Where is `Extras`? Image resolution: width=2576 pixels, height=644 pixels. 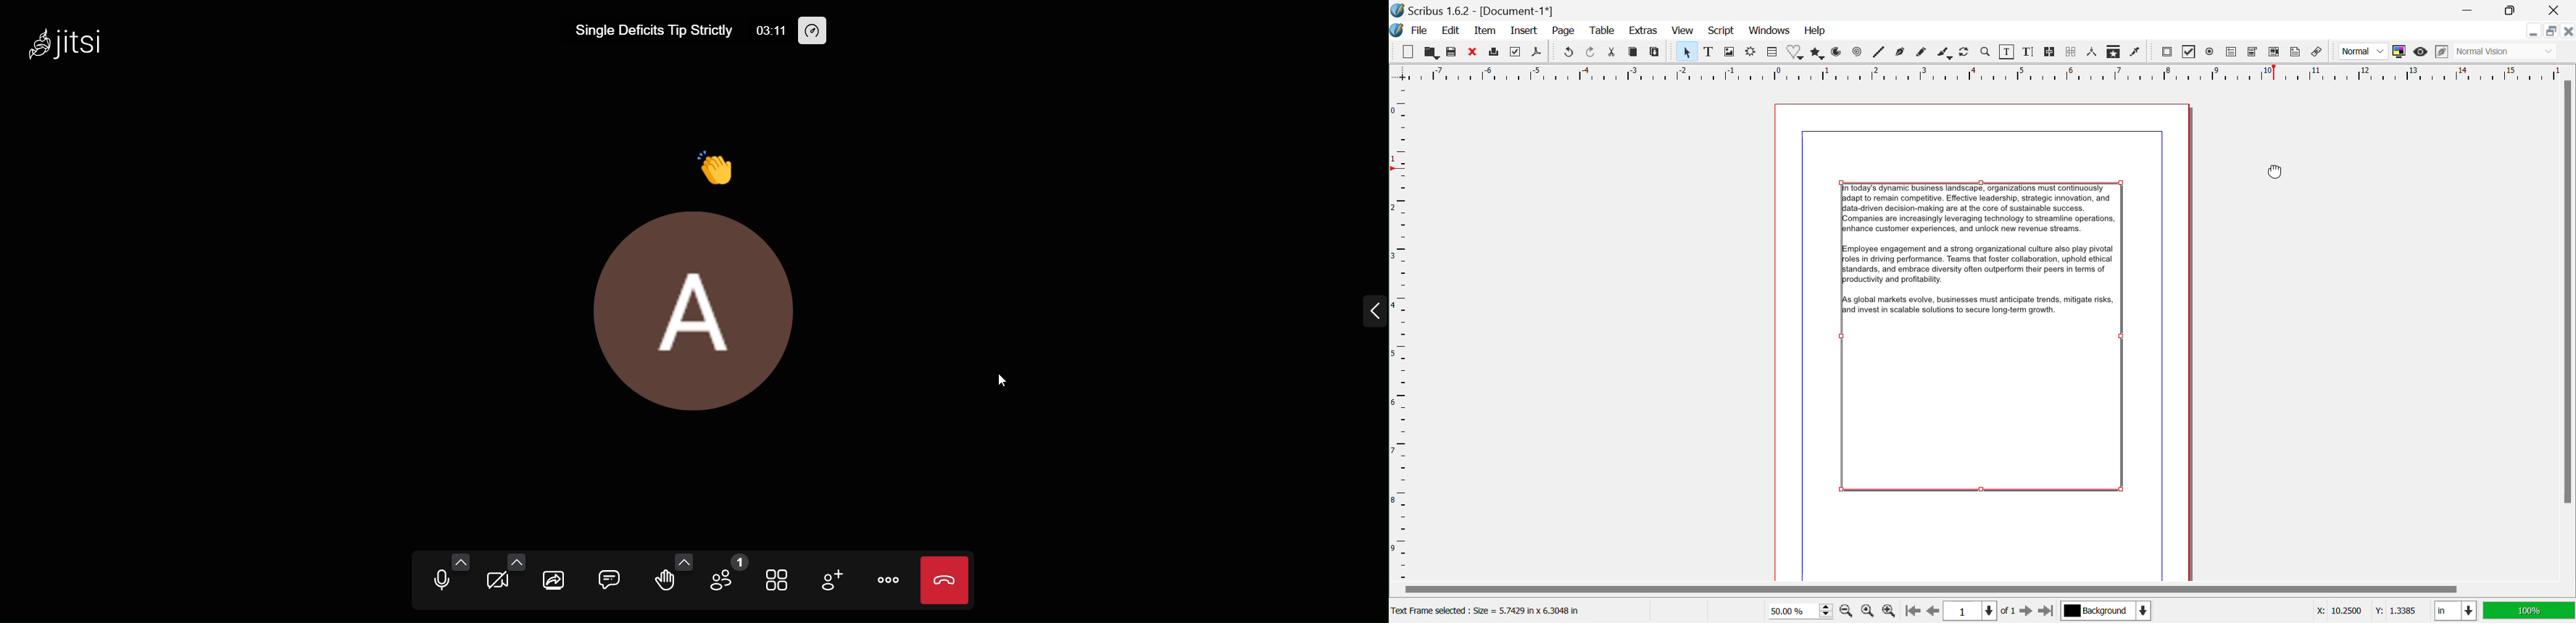
Extras is located at coordinates (1645, 31).